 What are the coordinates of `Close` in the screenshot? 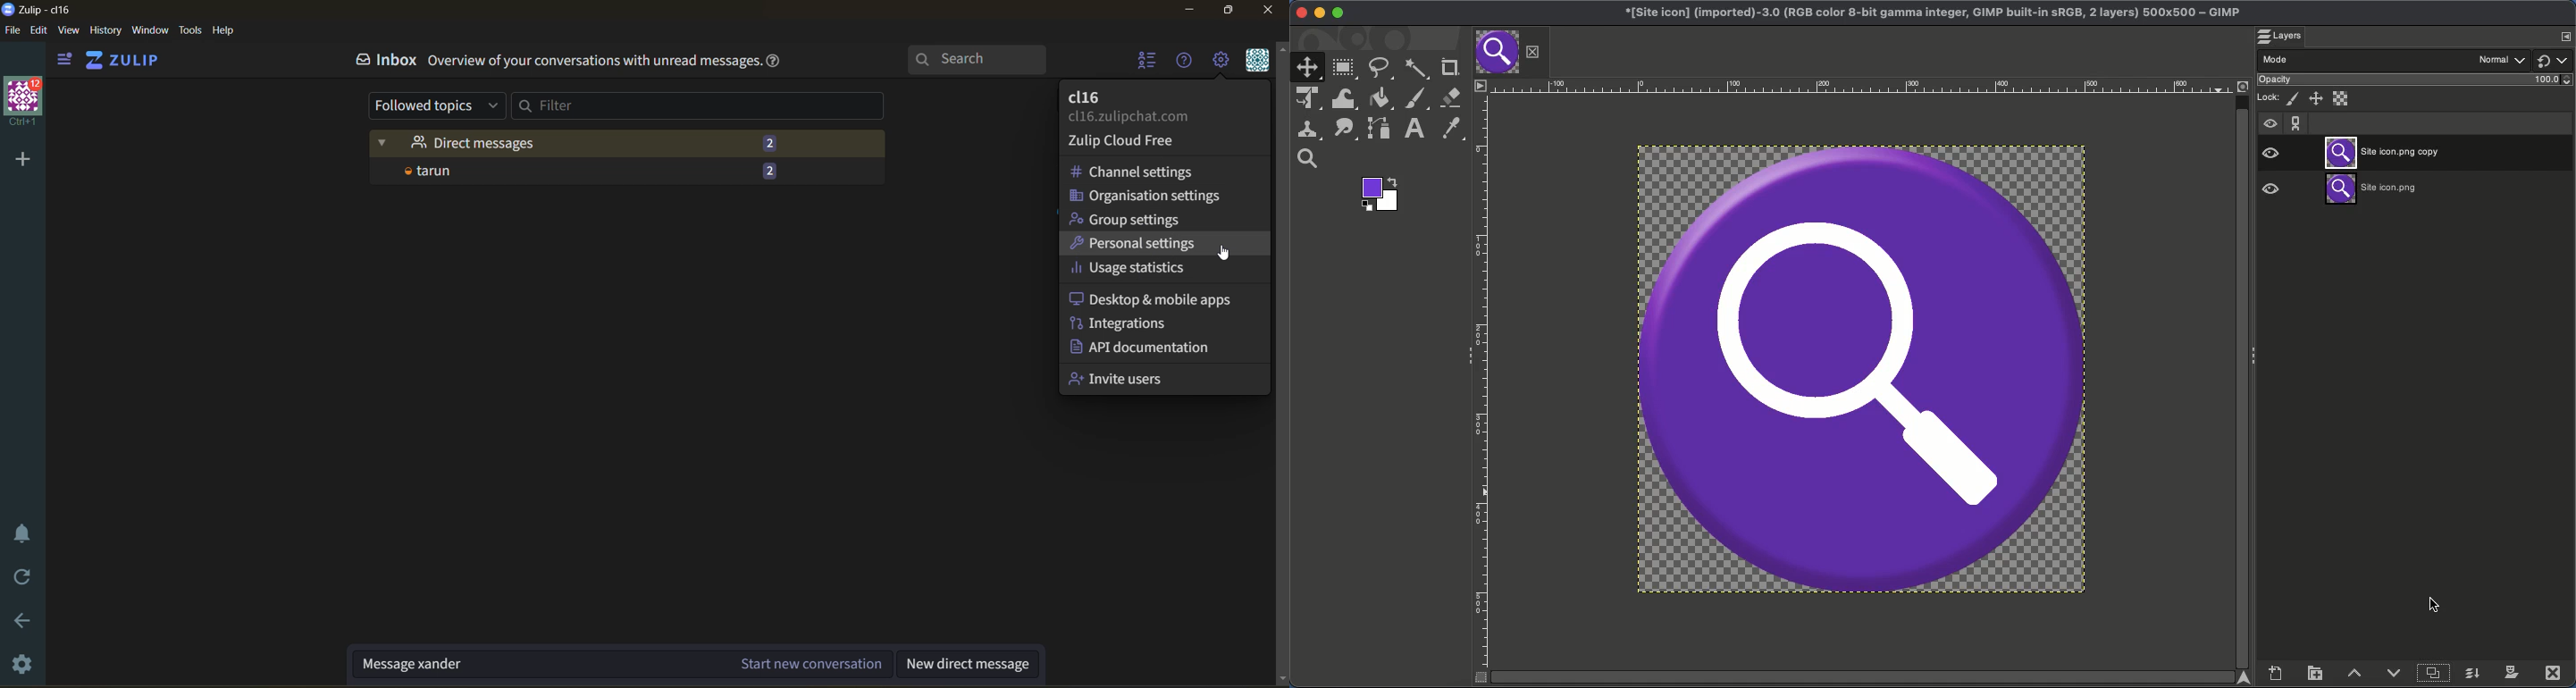 It's located at (1298, 12).